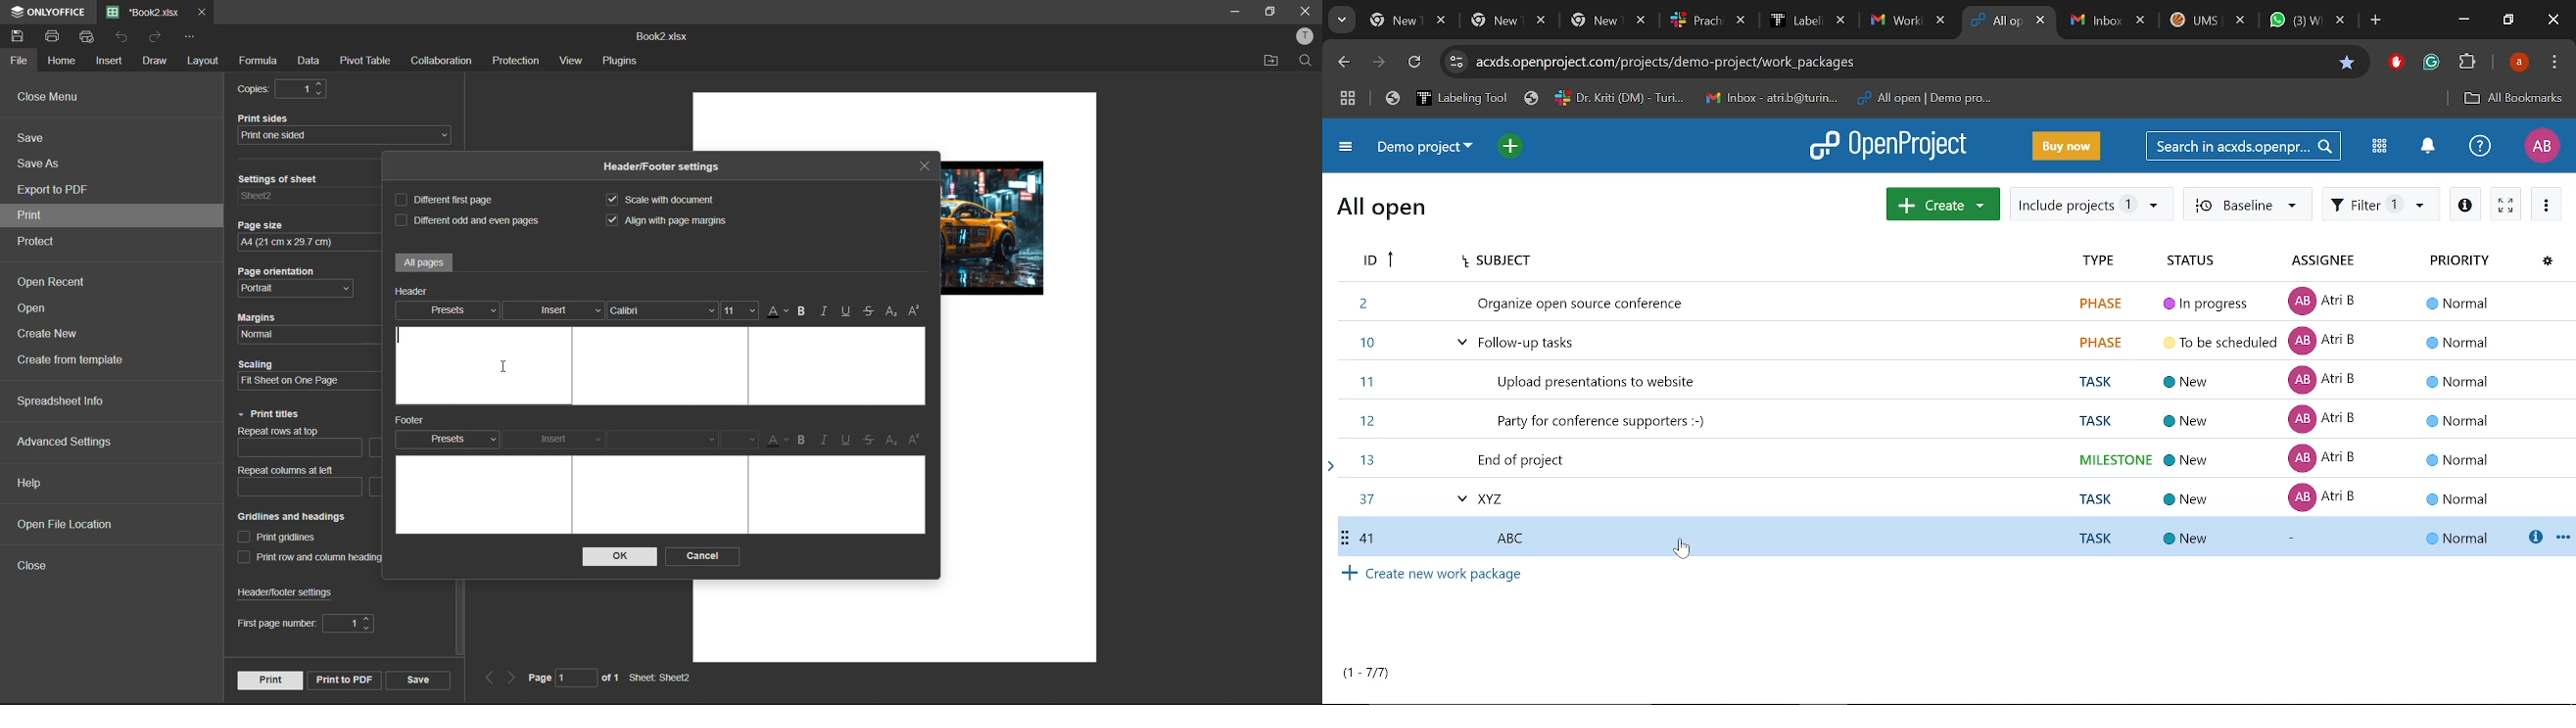  Describe the element at coordinates (774, 440) in the screenshot. I see `font color` at that location.